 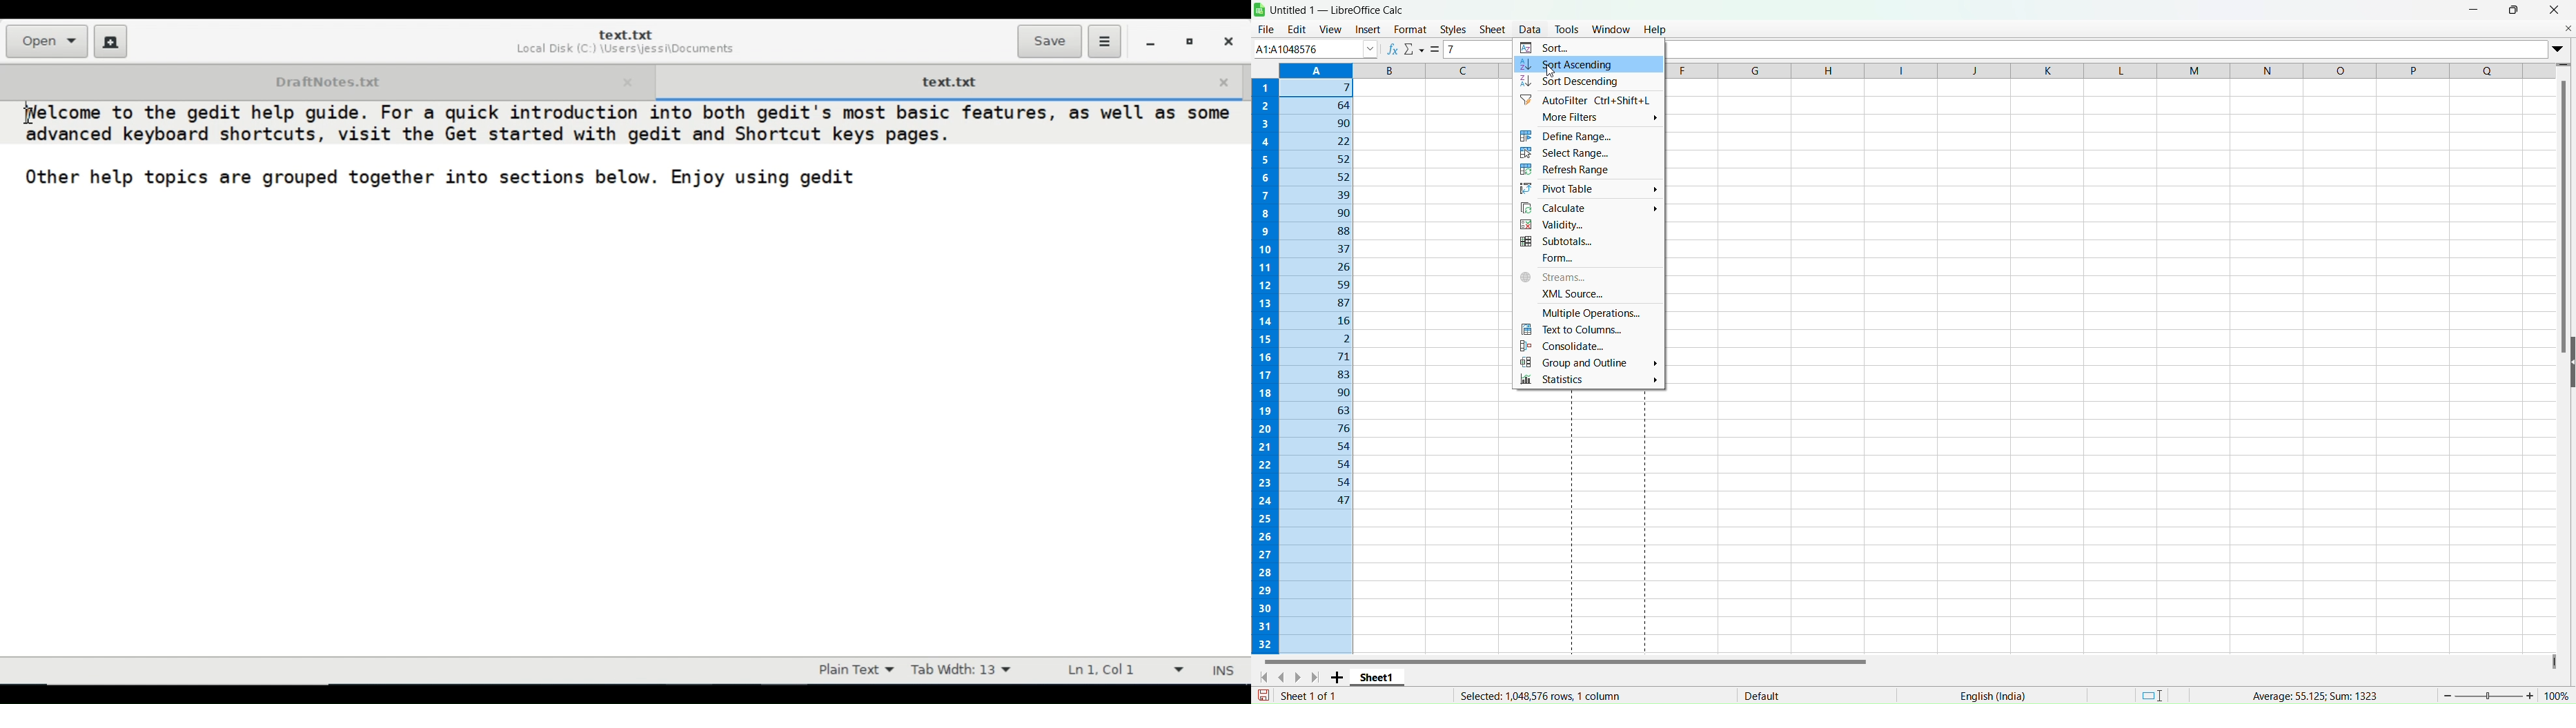 What do you see at coordinates (1586, 277) in the screenshot?
I see `Streams ` at bounding box center [1586, 277].